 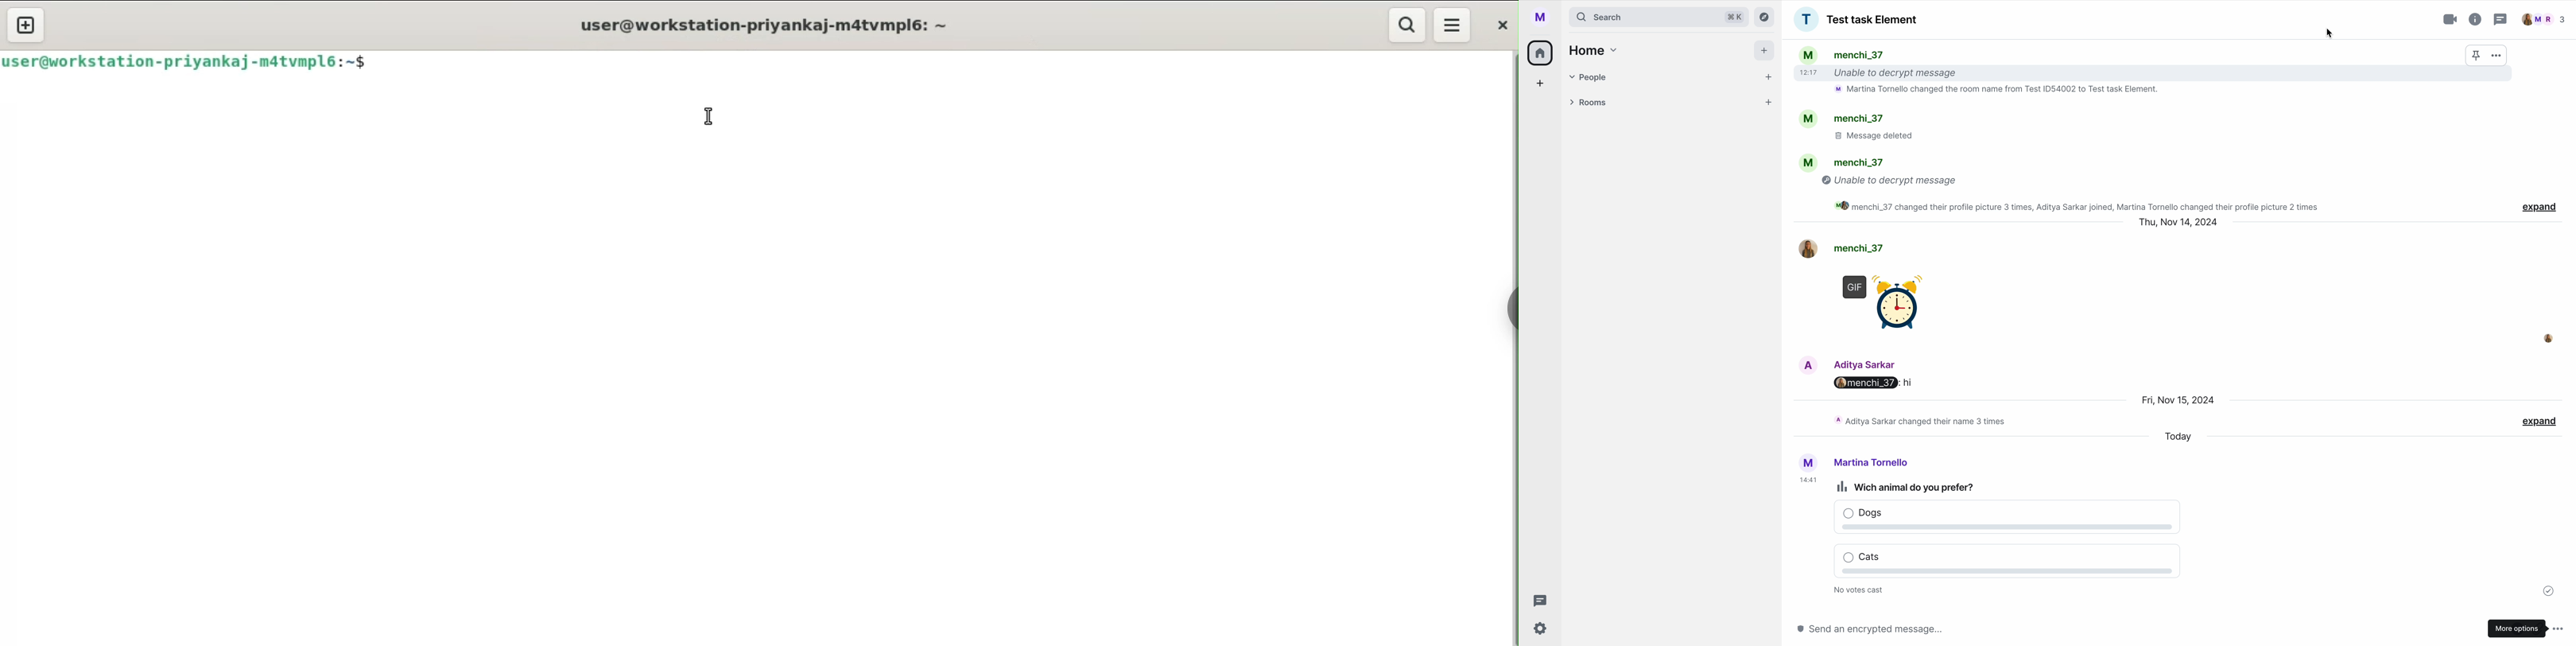 What do you see at coordinates (2544, 20) in the screenshot?
I see `people` at bounding box center [2544, 20].